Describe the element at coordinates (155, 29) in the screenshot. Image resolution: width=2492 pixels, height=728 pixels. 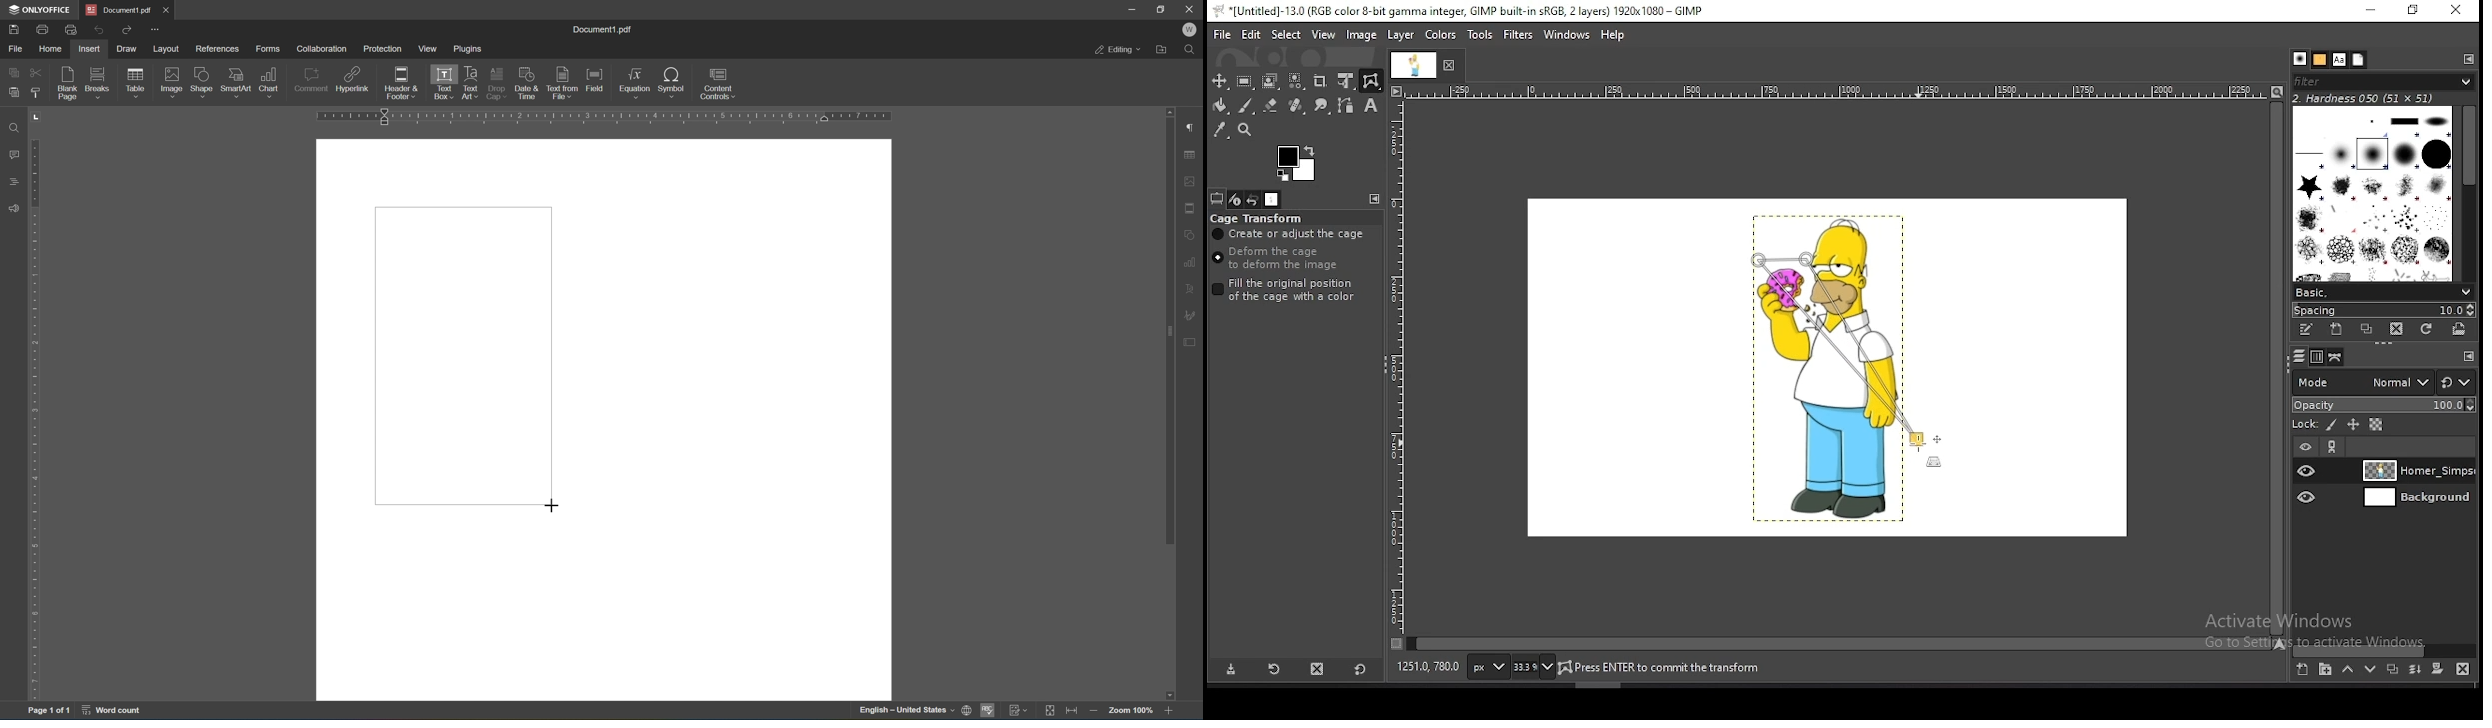
I see `More` at that location.